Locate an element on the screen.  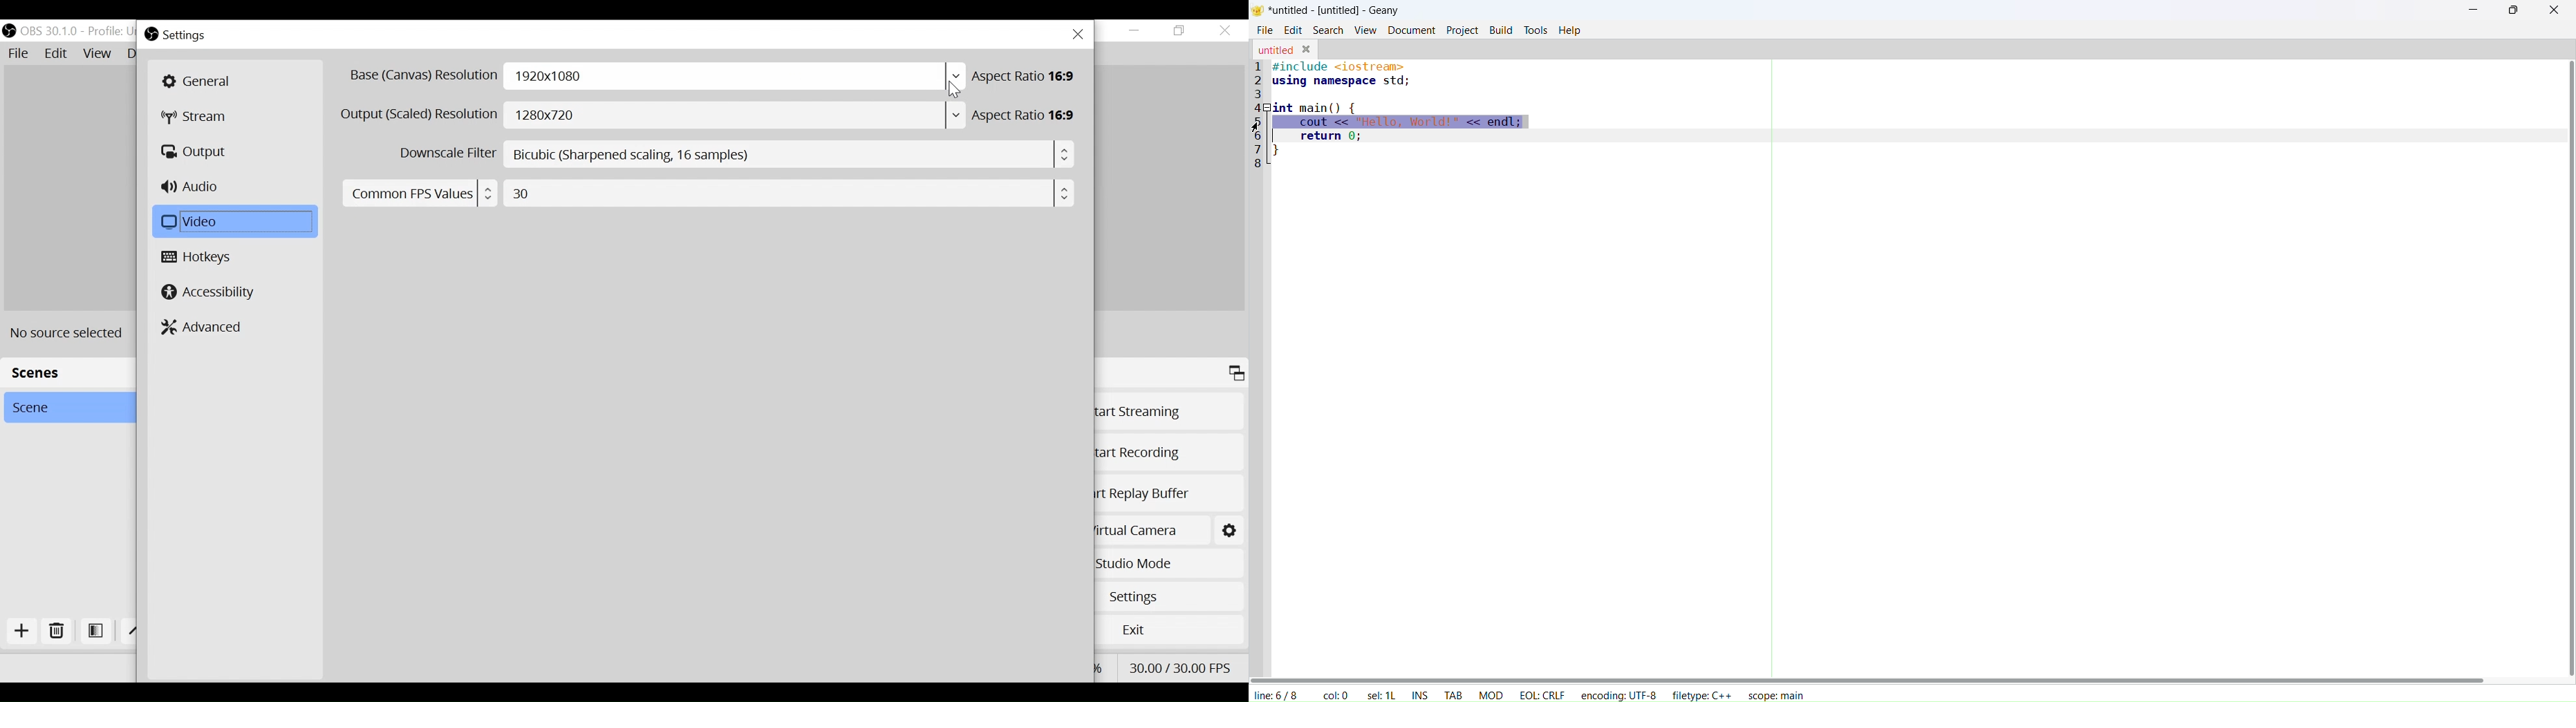
Downscale Filter is located at coordinates (446, 153).